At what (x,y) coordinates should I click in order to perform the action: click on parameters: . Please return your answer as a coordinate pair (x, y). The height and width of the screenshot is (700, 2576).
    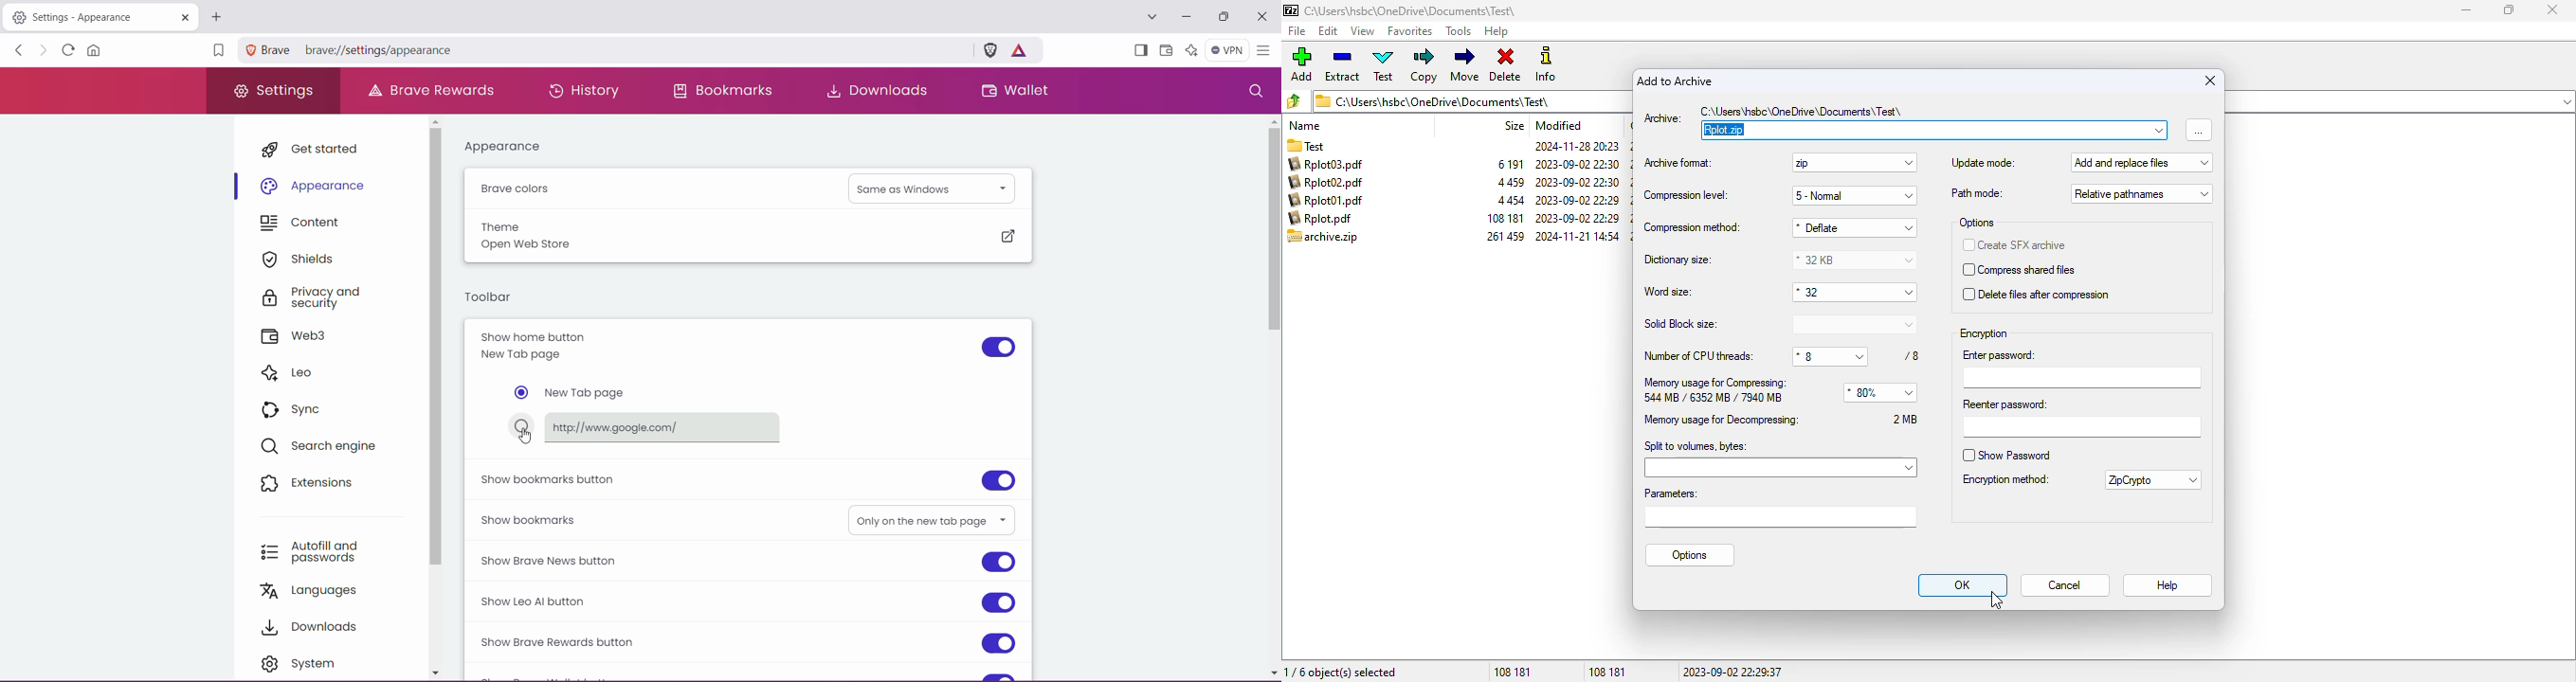
    Looking at the image, I should click on (1779, 506).